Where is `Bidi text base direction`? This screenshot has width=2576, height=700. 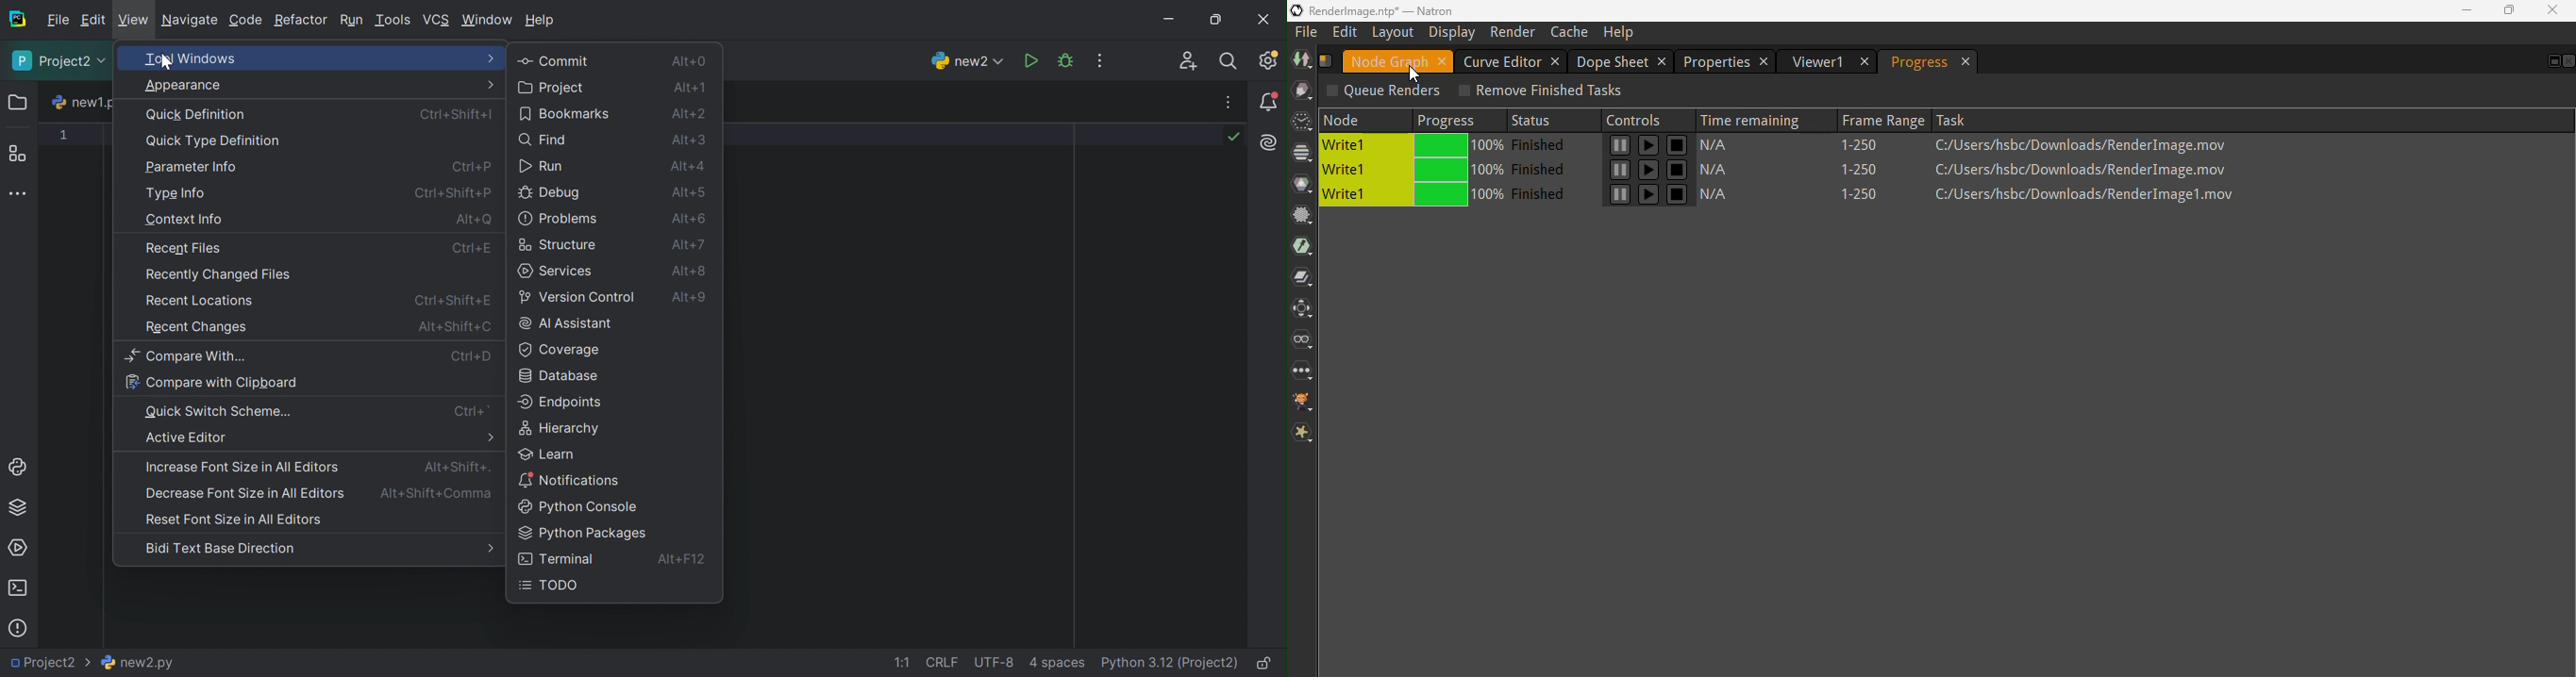
Bidi text base direction is located at coordinates (223, 547).